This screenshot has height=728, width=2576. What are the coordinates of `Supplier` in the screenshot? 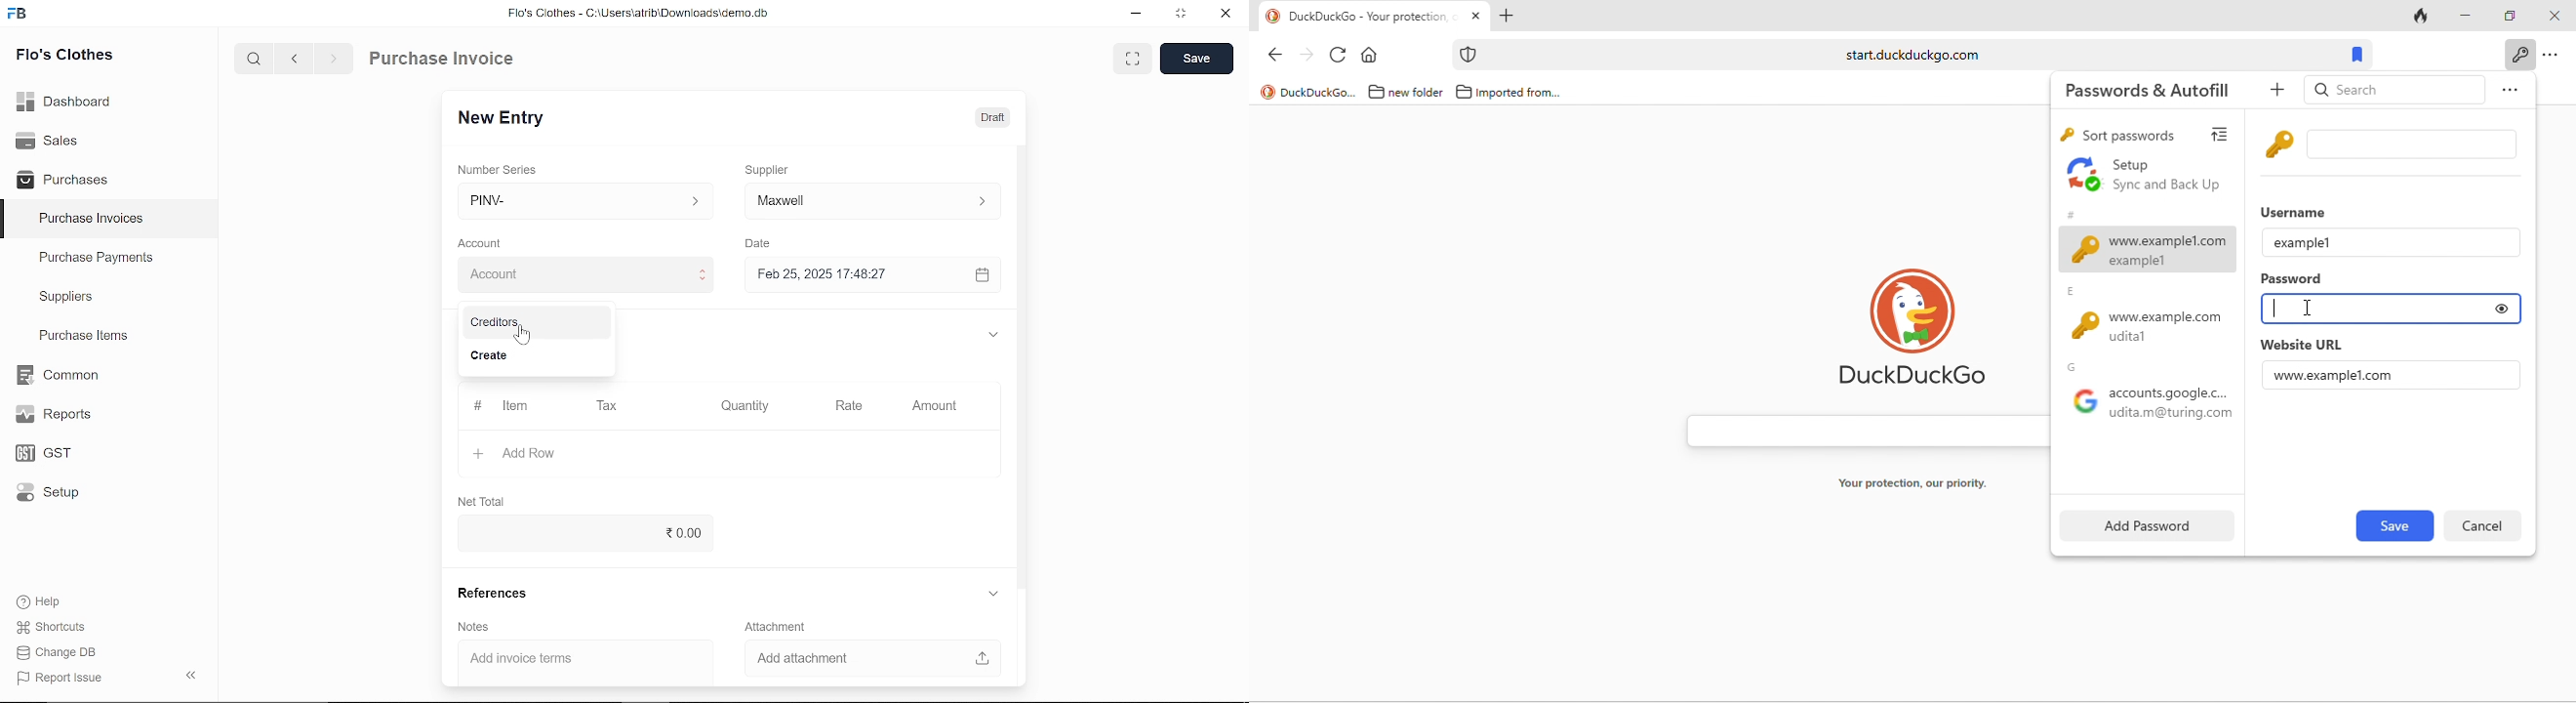 It's located at (778, 168).